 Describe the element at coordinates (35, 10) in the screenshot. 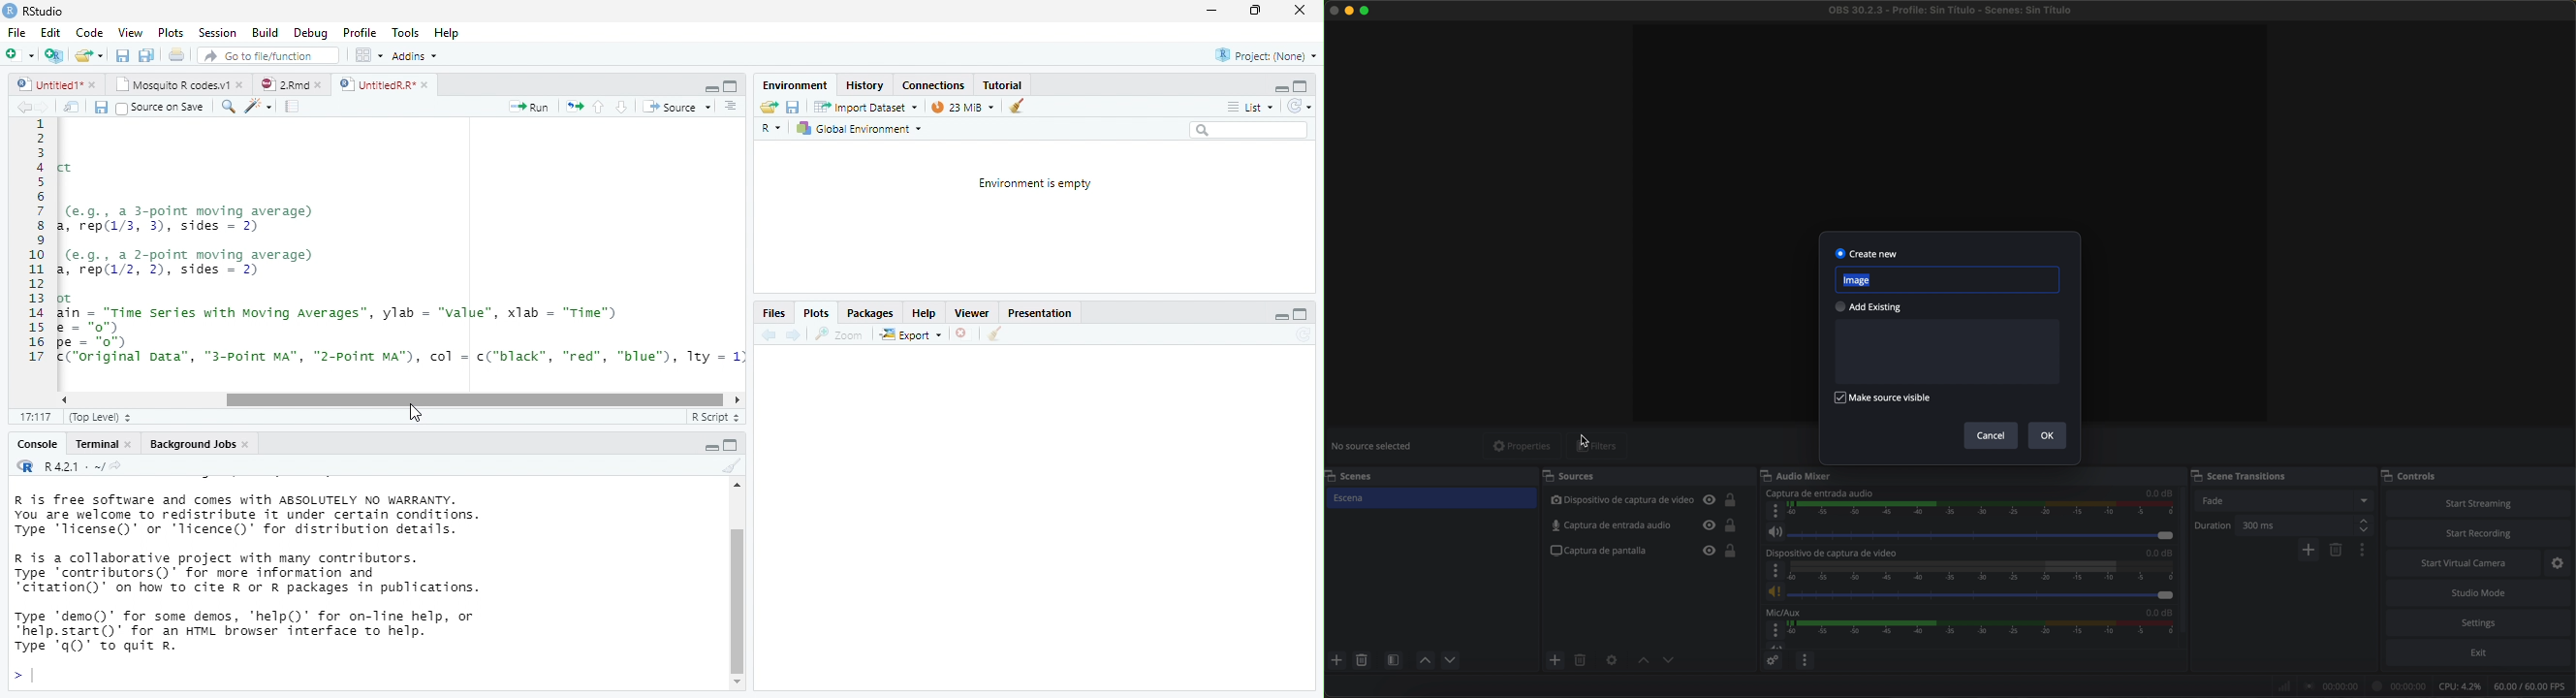

I see `RStudio` at that location.